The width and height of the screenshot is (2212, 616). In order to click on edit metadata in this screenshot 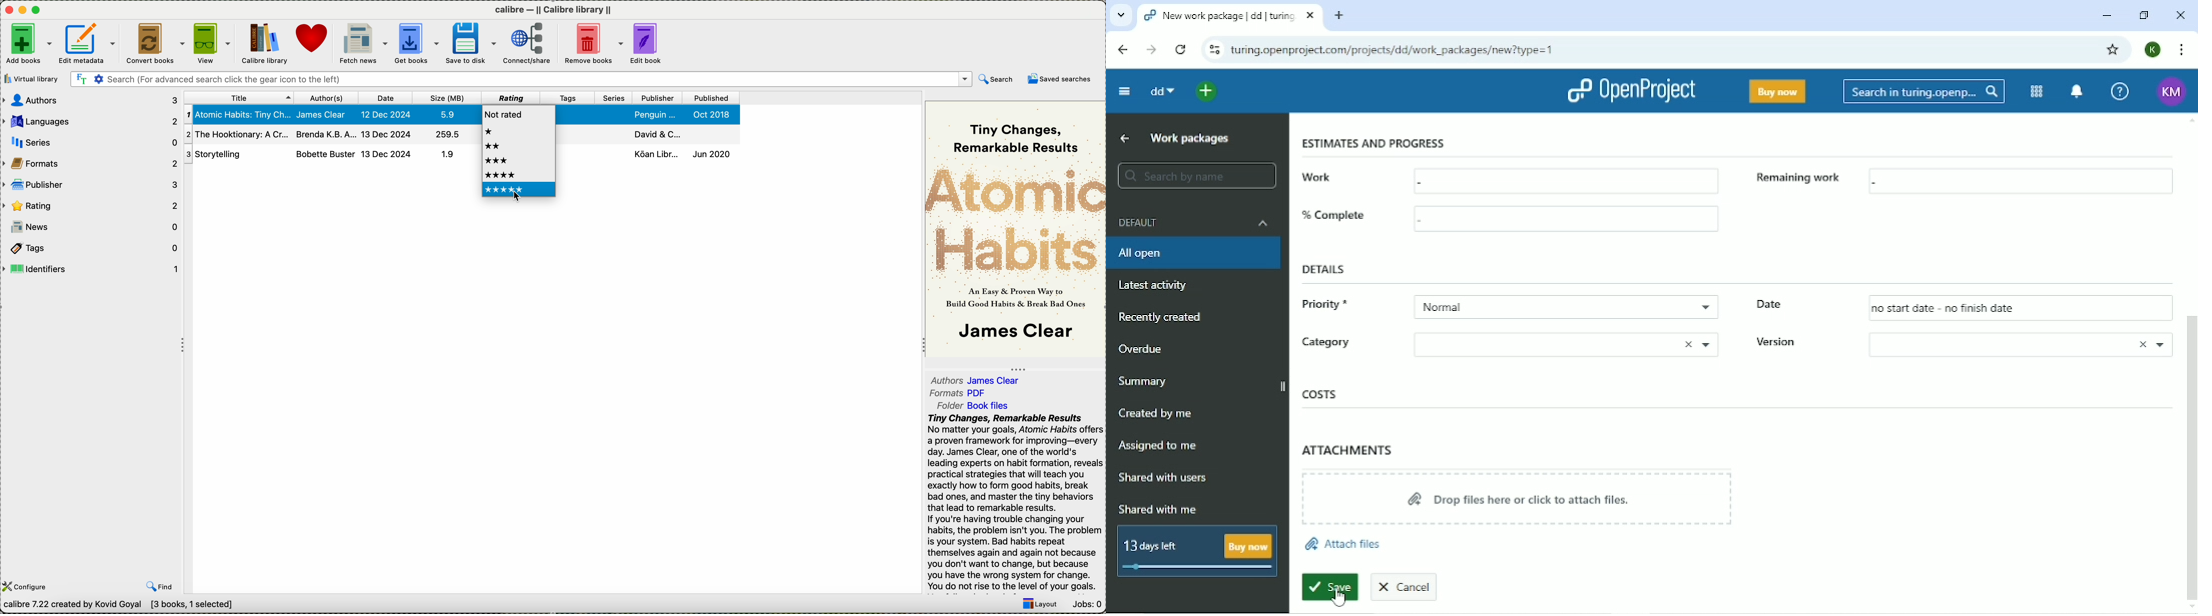, I will do `click(89, 44)`.